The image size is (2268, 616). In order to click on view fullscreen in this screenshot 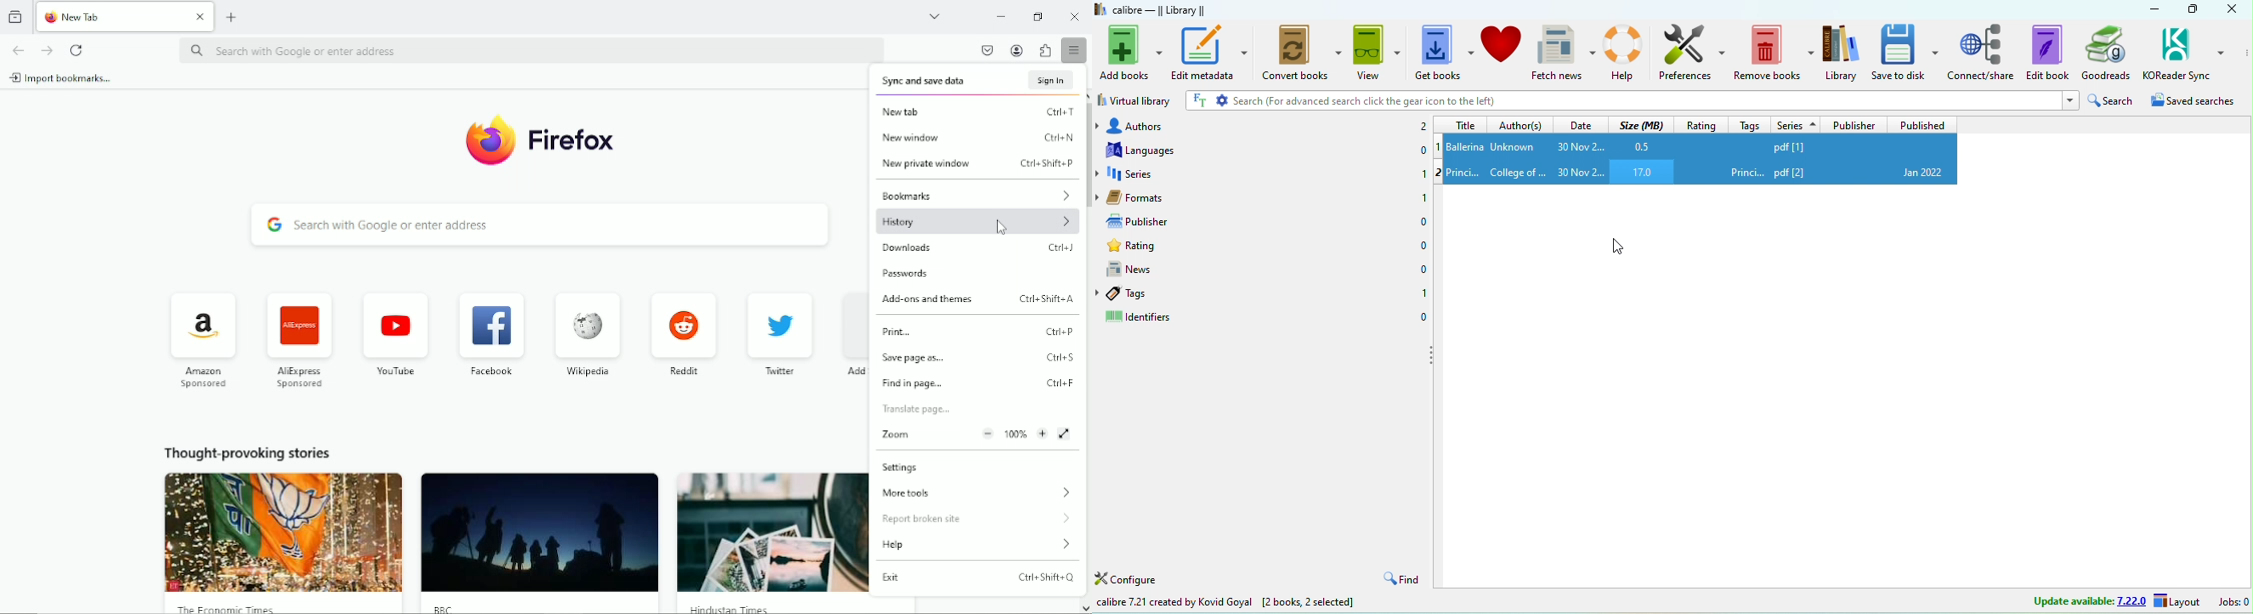, I will do `click(1066, 434)`.